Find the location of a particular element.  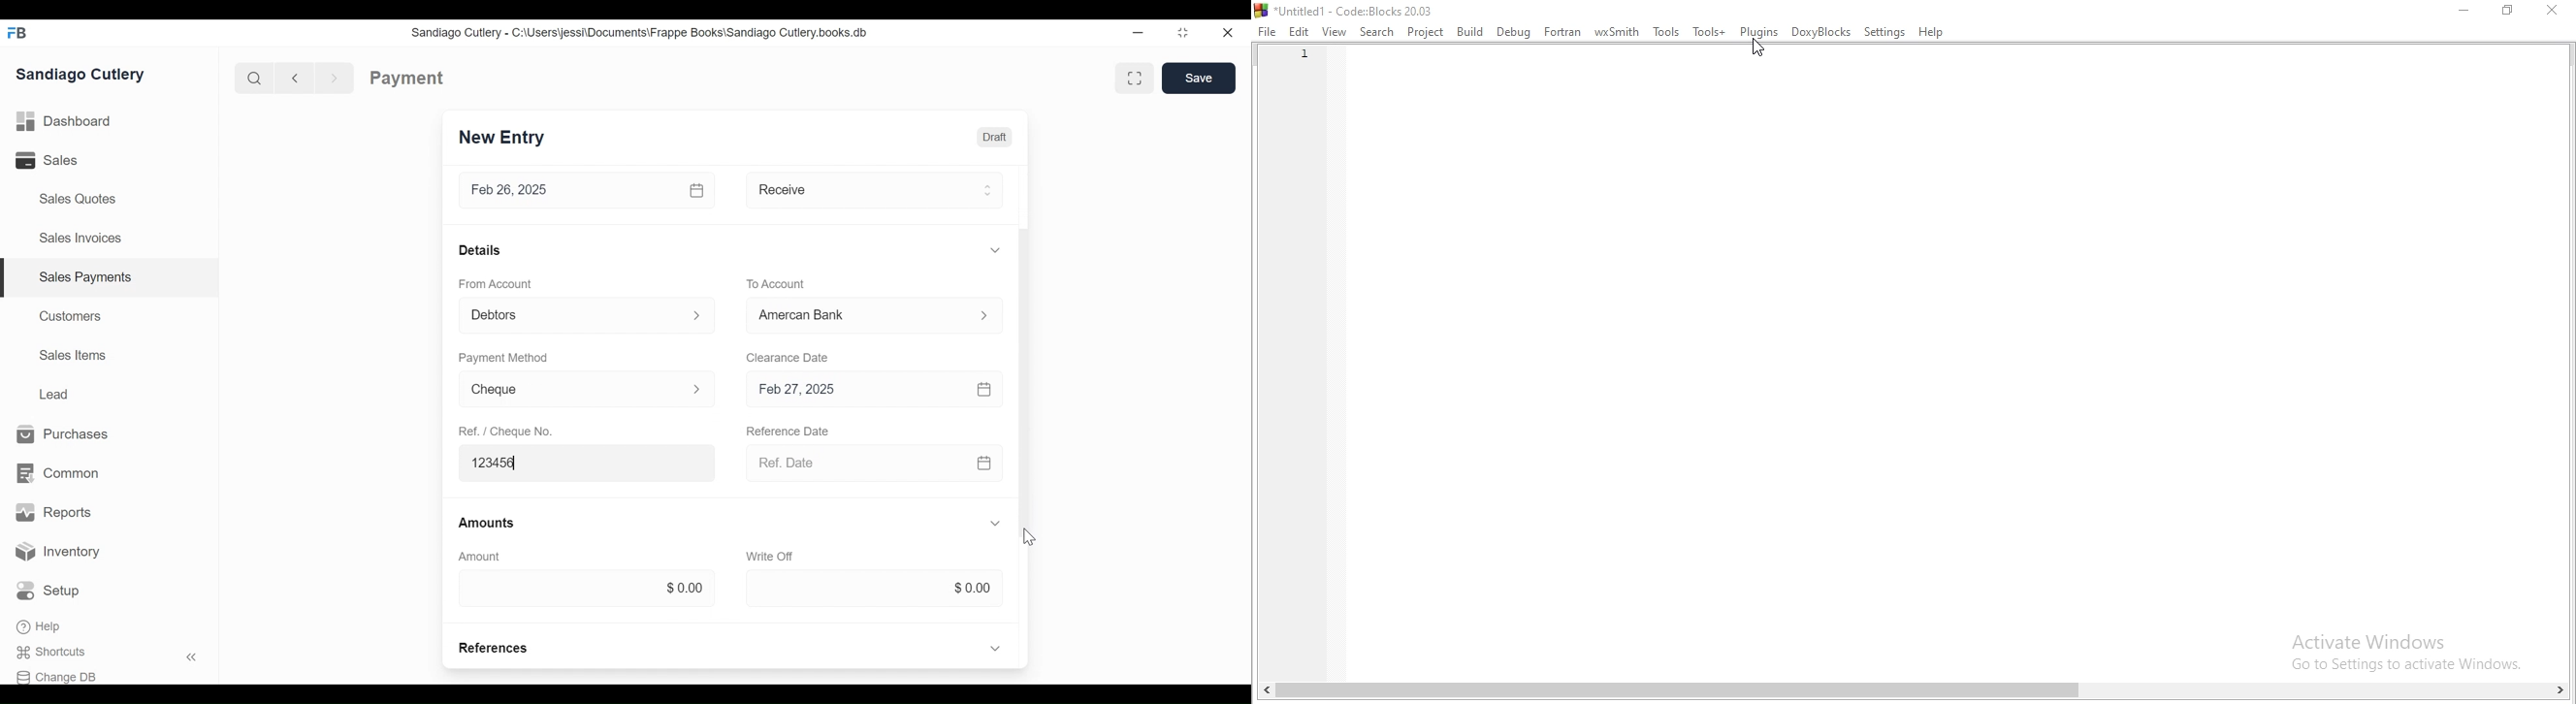

Shortcuts is located at coordinates (59, 653).